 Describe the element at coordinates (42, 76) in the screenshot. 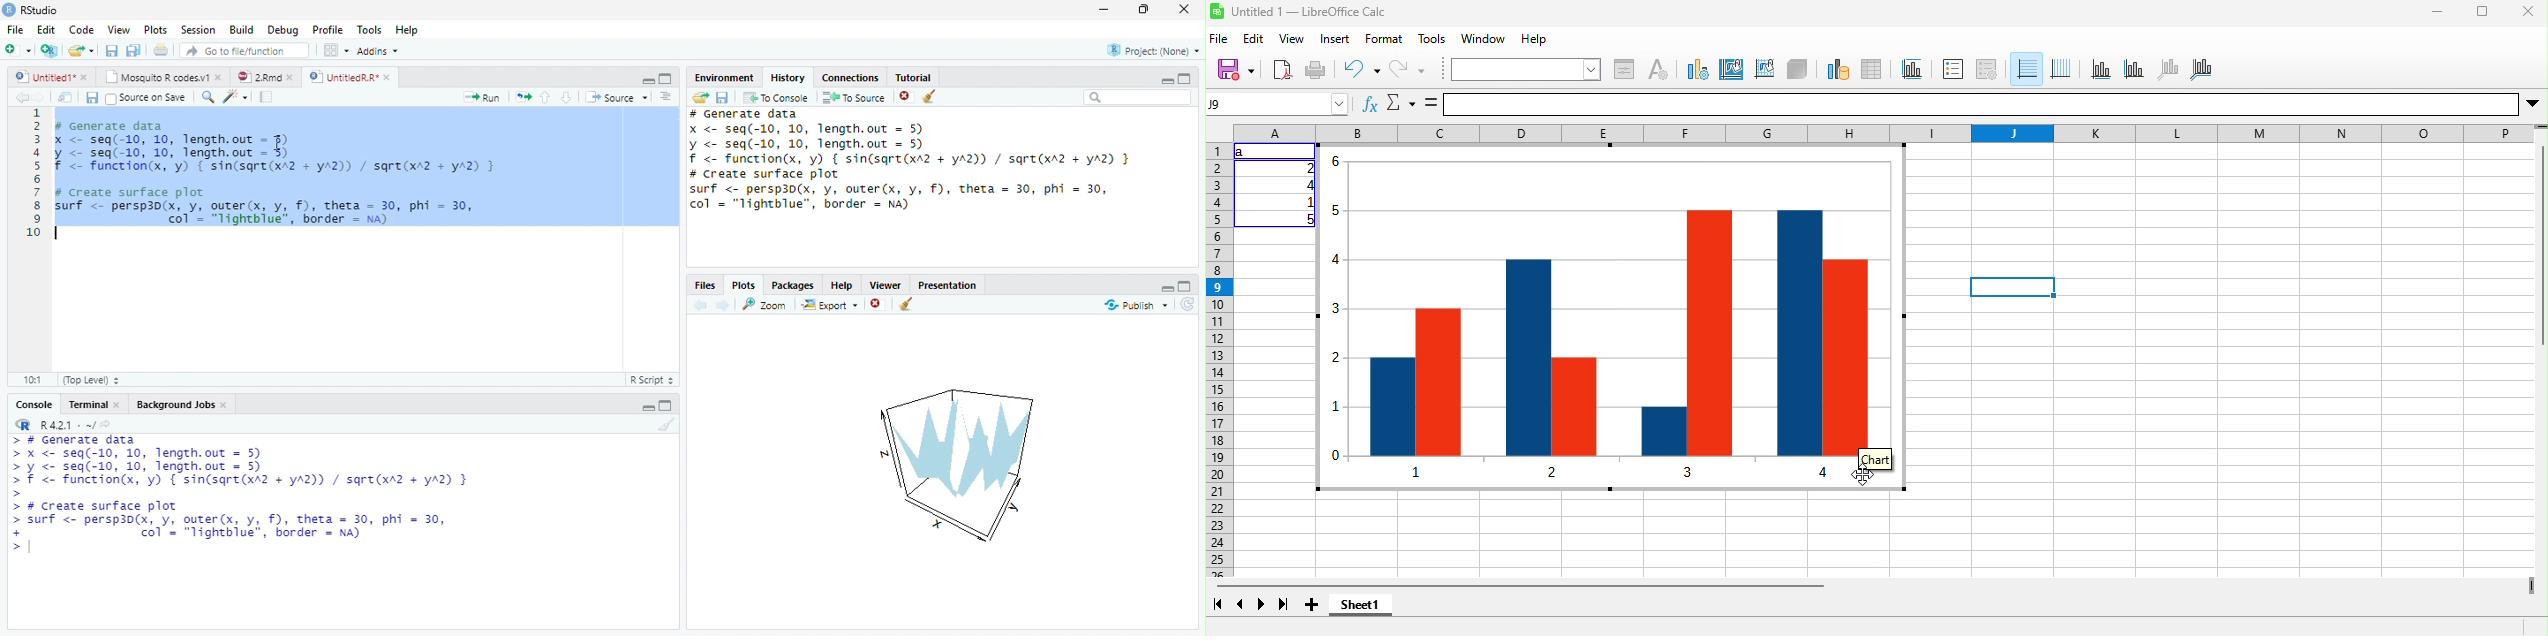

I see `Untitled1*` at that location.